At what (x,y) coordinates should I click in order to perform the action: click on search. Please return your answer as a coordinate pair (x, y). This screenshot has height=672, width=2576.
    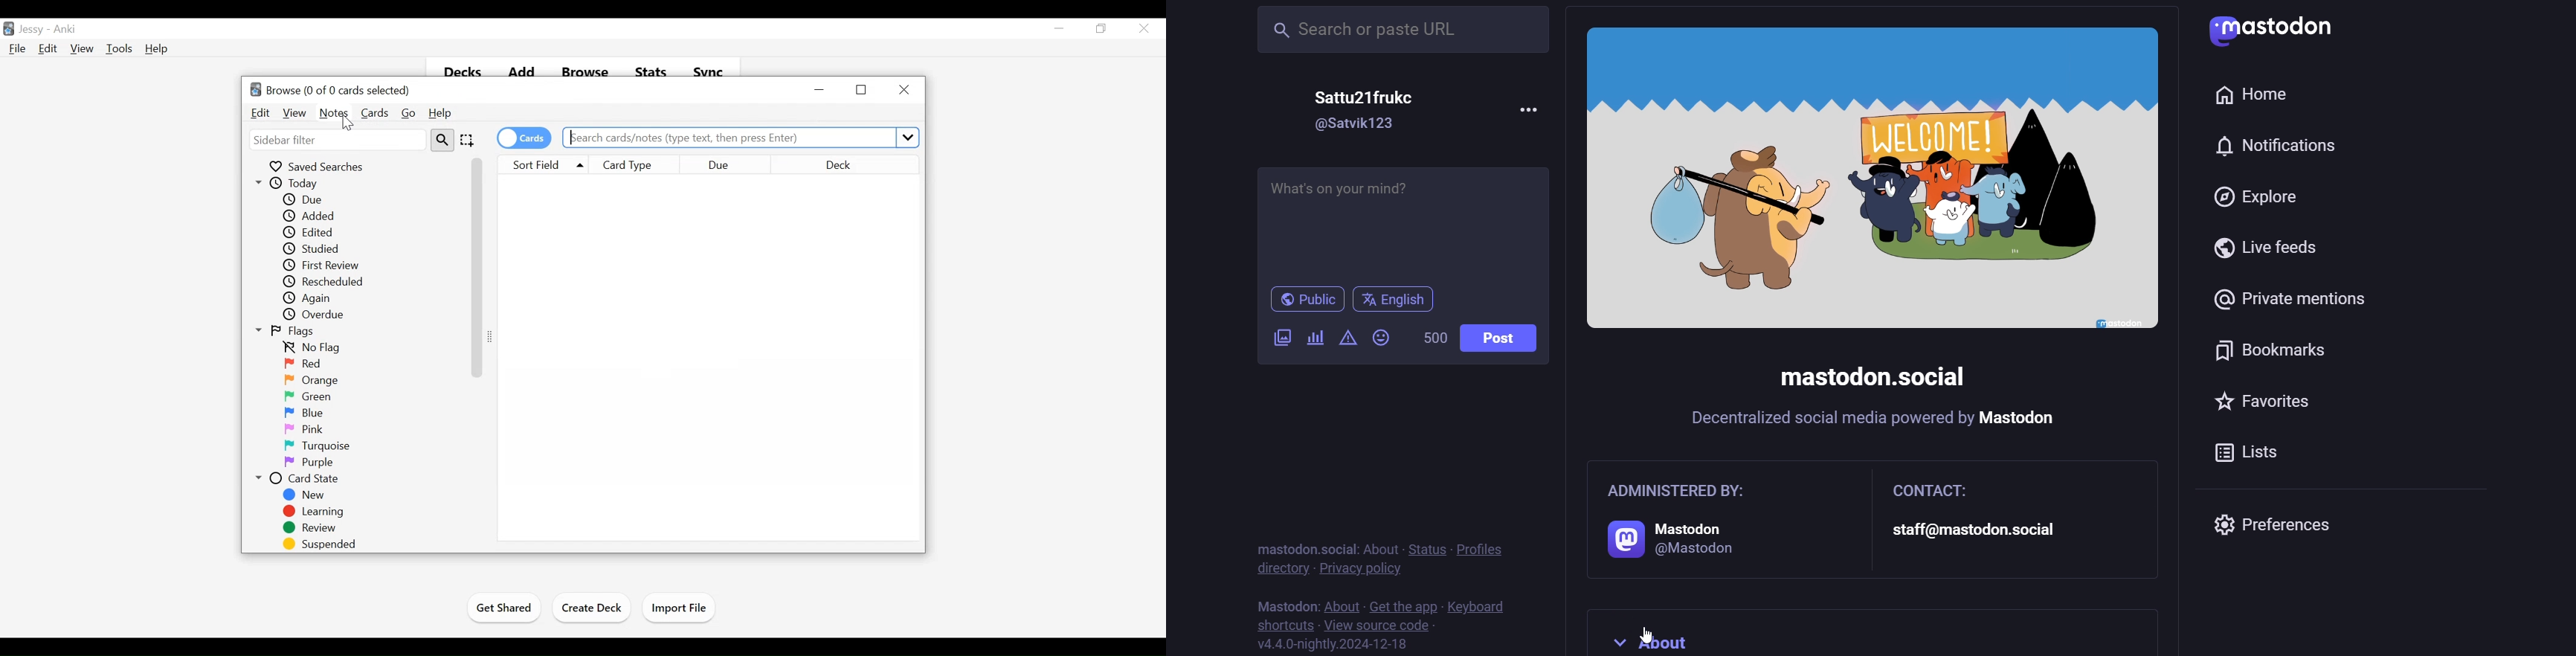
    Looking at the image, I should click on (1405, 28).